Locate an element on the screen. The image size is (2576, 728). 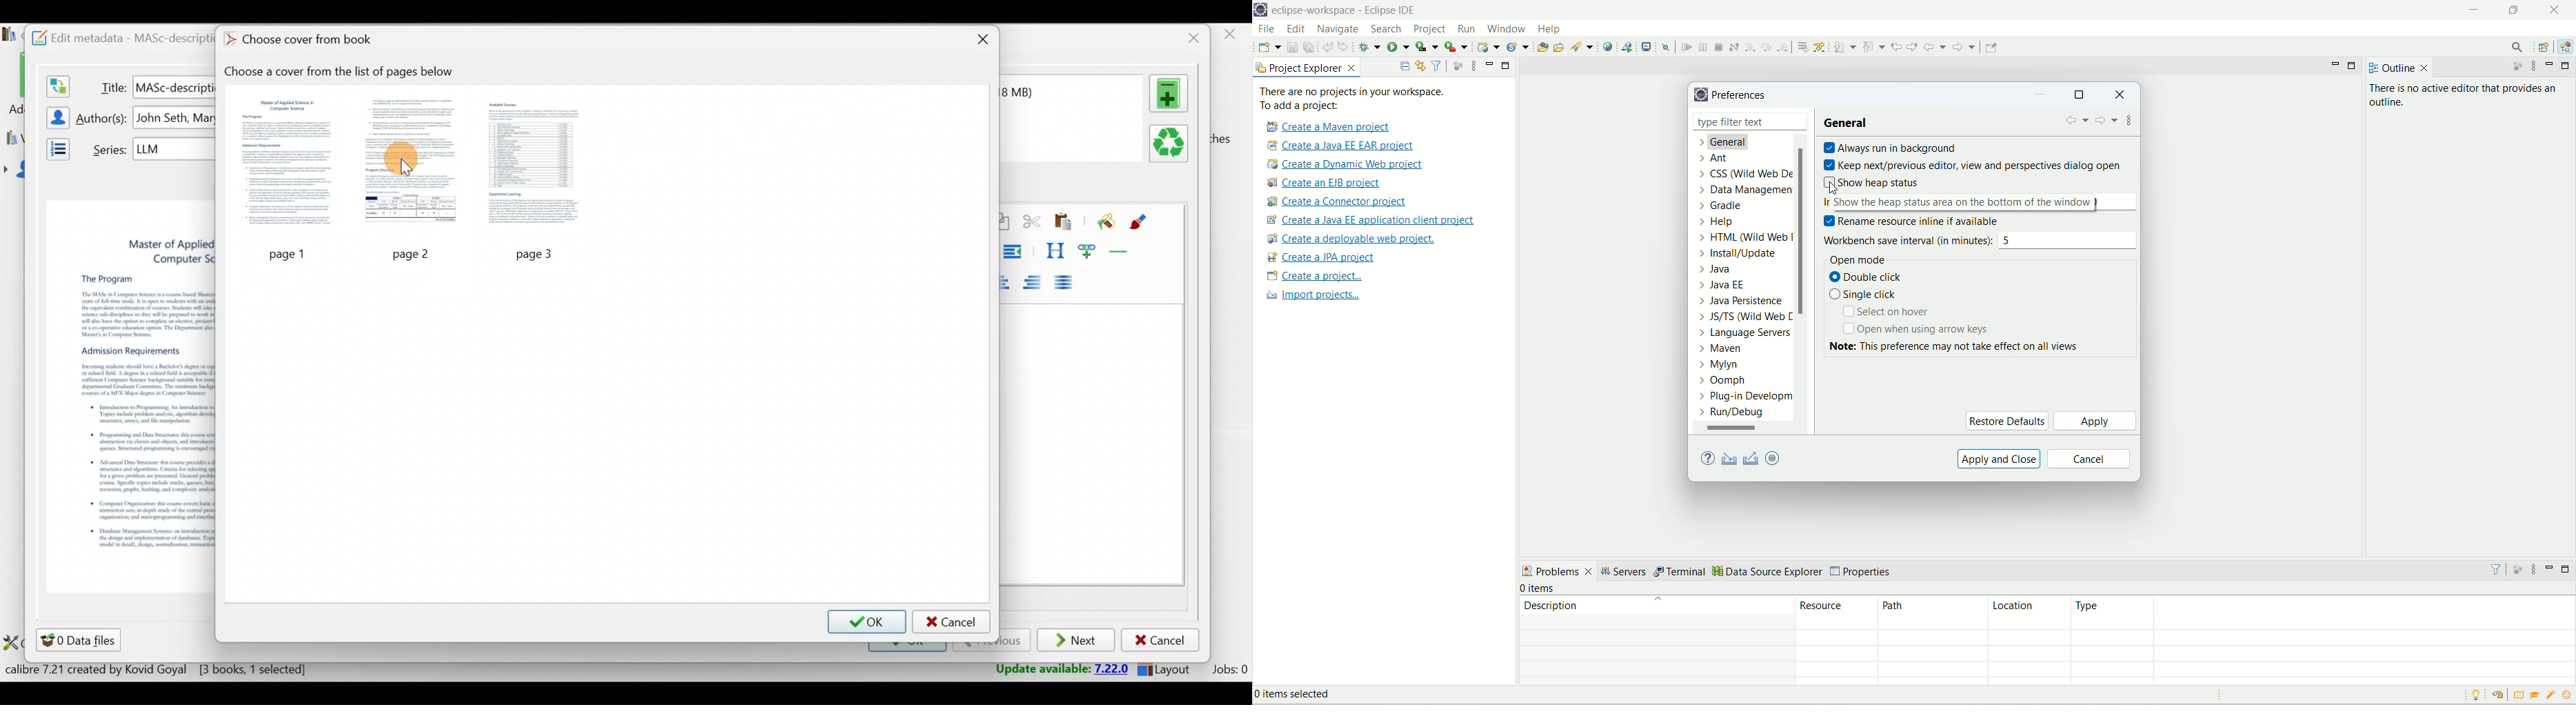
close is located at coordinates (2120, 96).